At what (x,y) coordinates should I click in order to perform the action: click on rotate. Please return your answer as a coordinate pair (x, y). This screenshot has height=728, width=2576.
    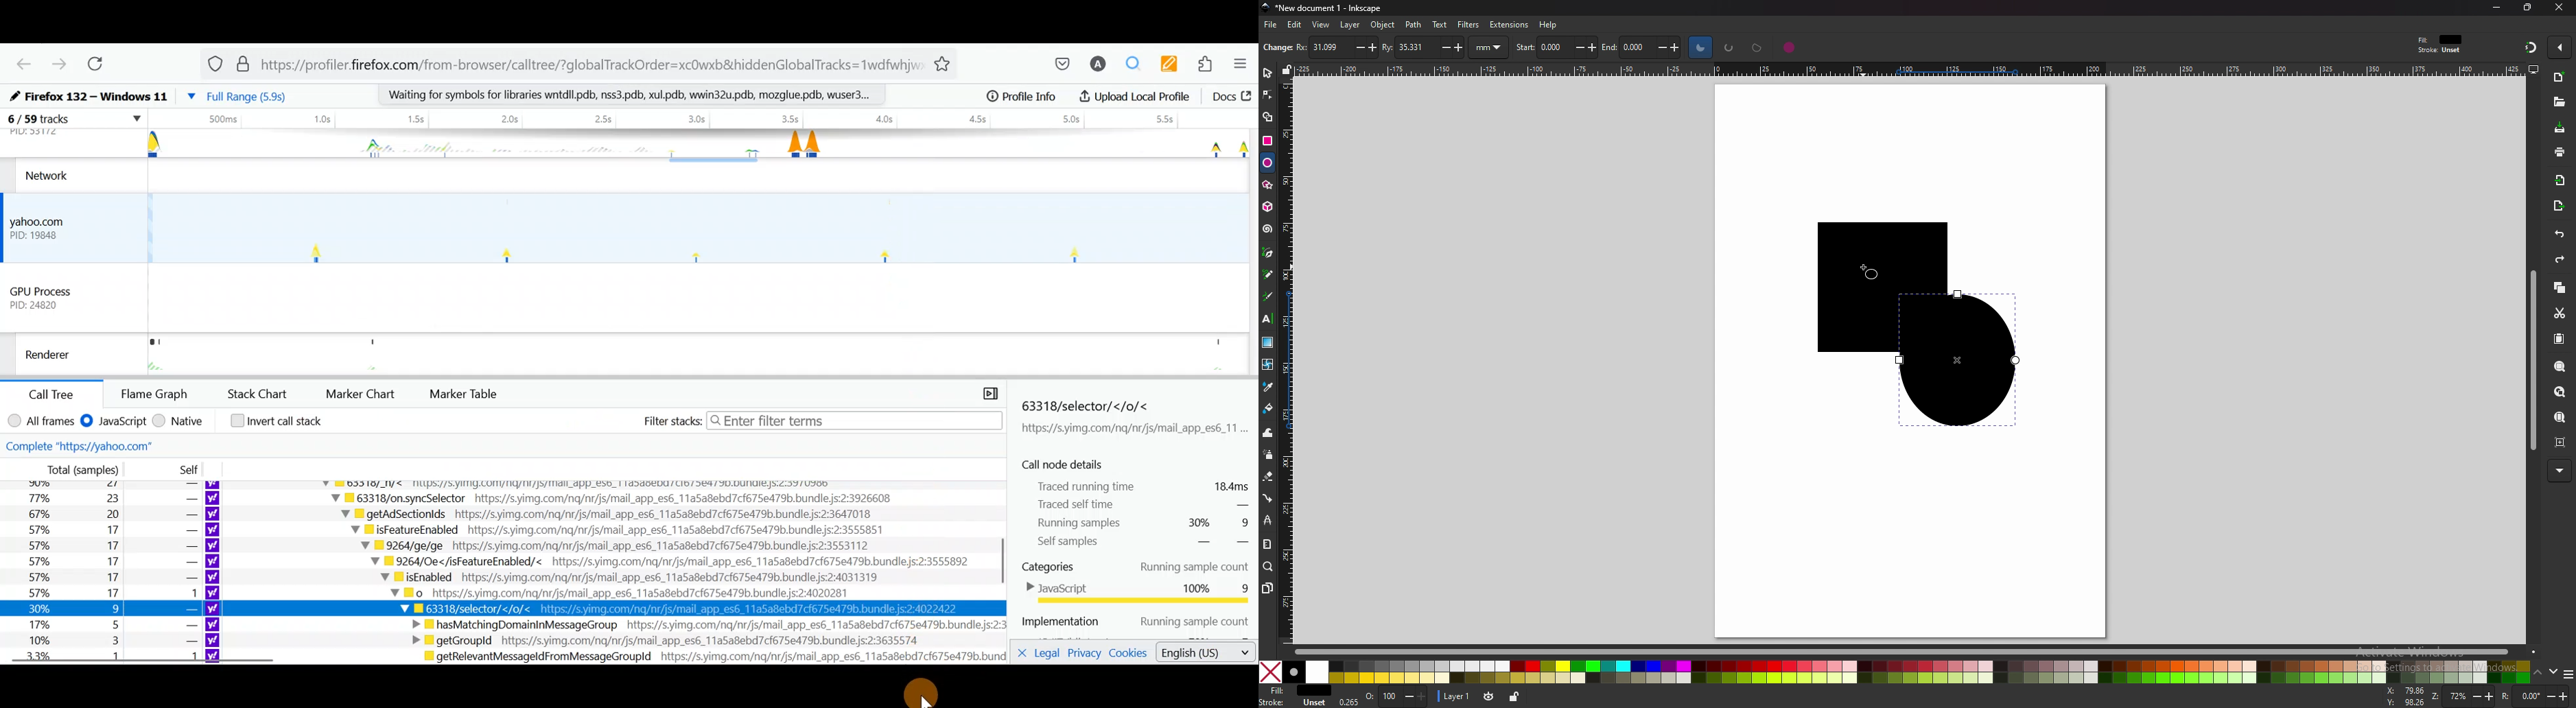
    Looking at the image, I should click on (2533, 696).